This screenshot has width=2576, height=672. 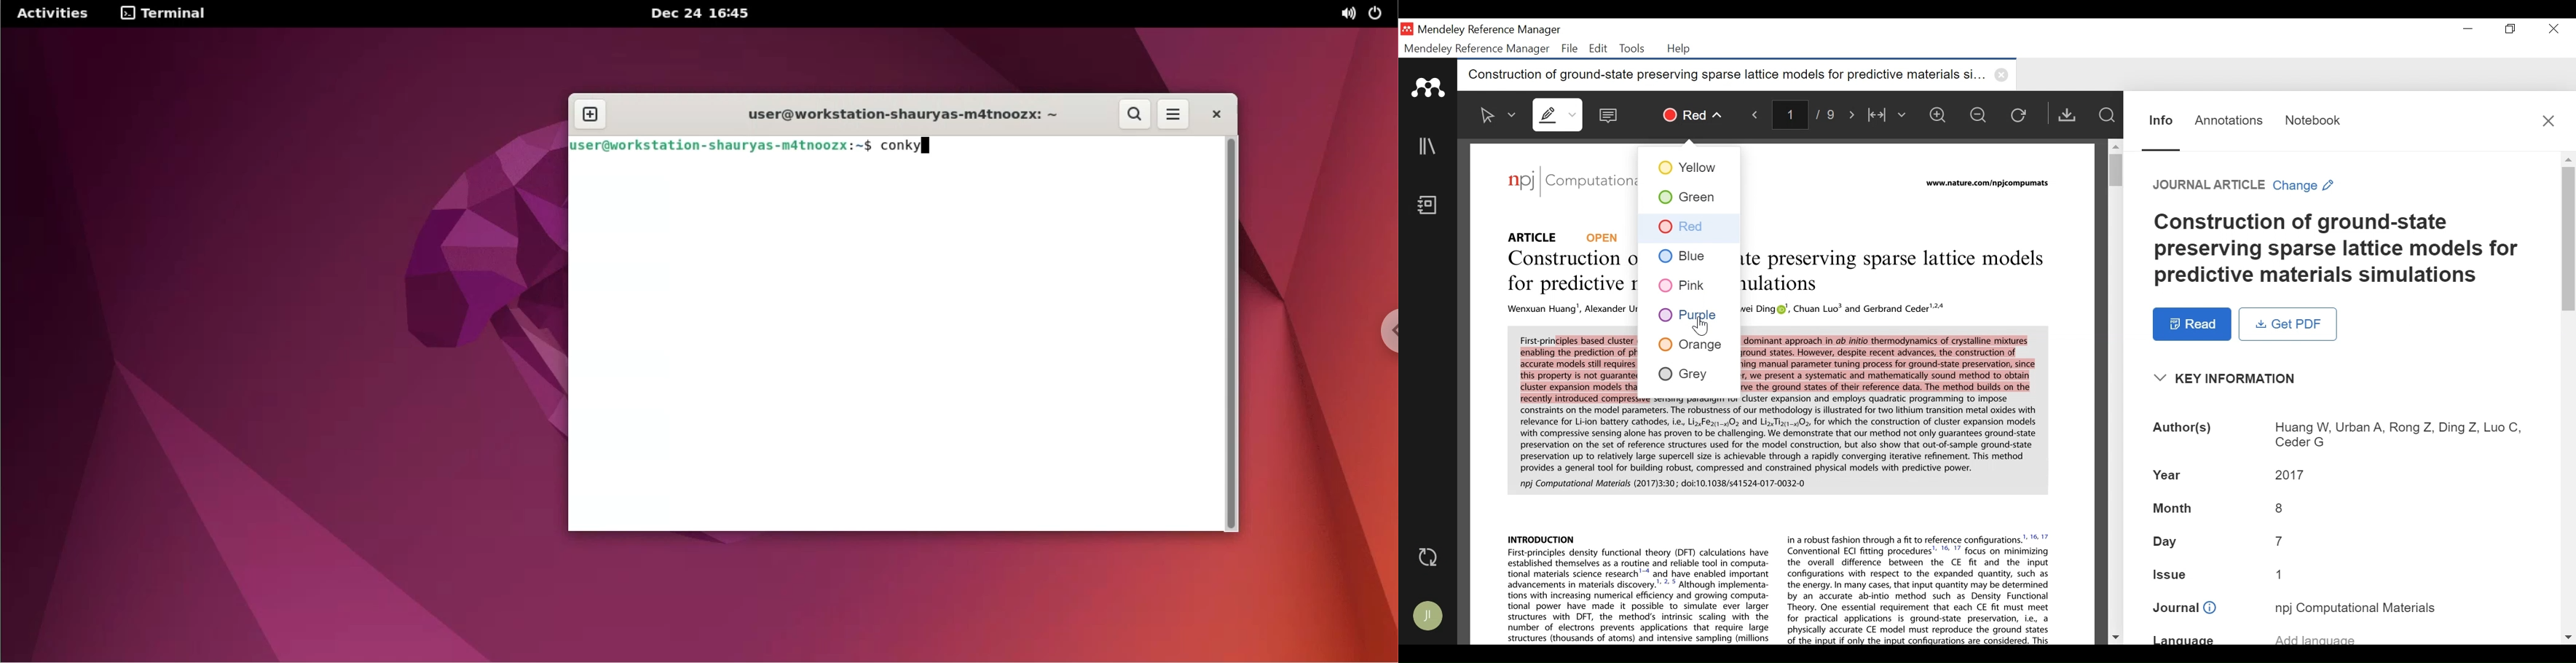 What do you see at coordinates (2567, 159) in the screenshot?
I see `Scroll up` at bounding box center [2567, 159].